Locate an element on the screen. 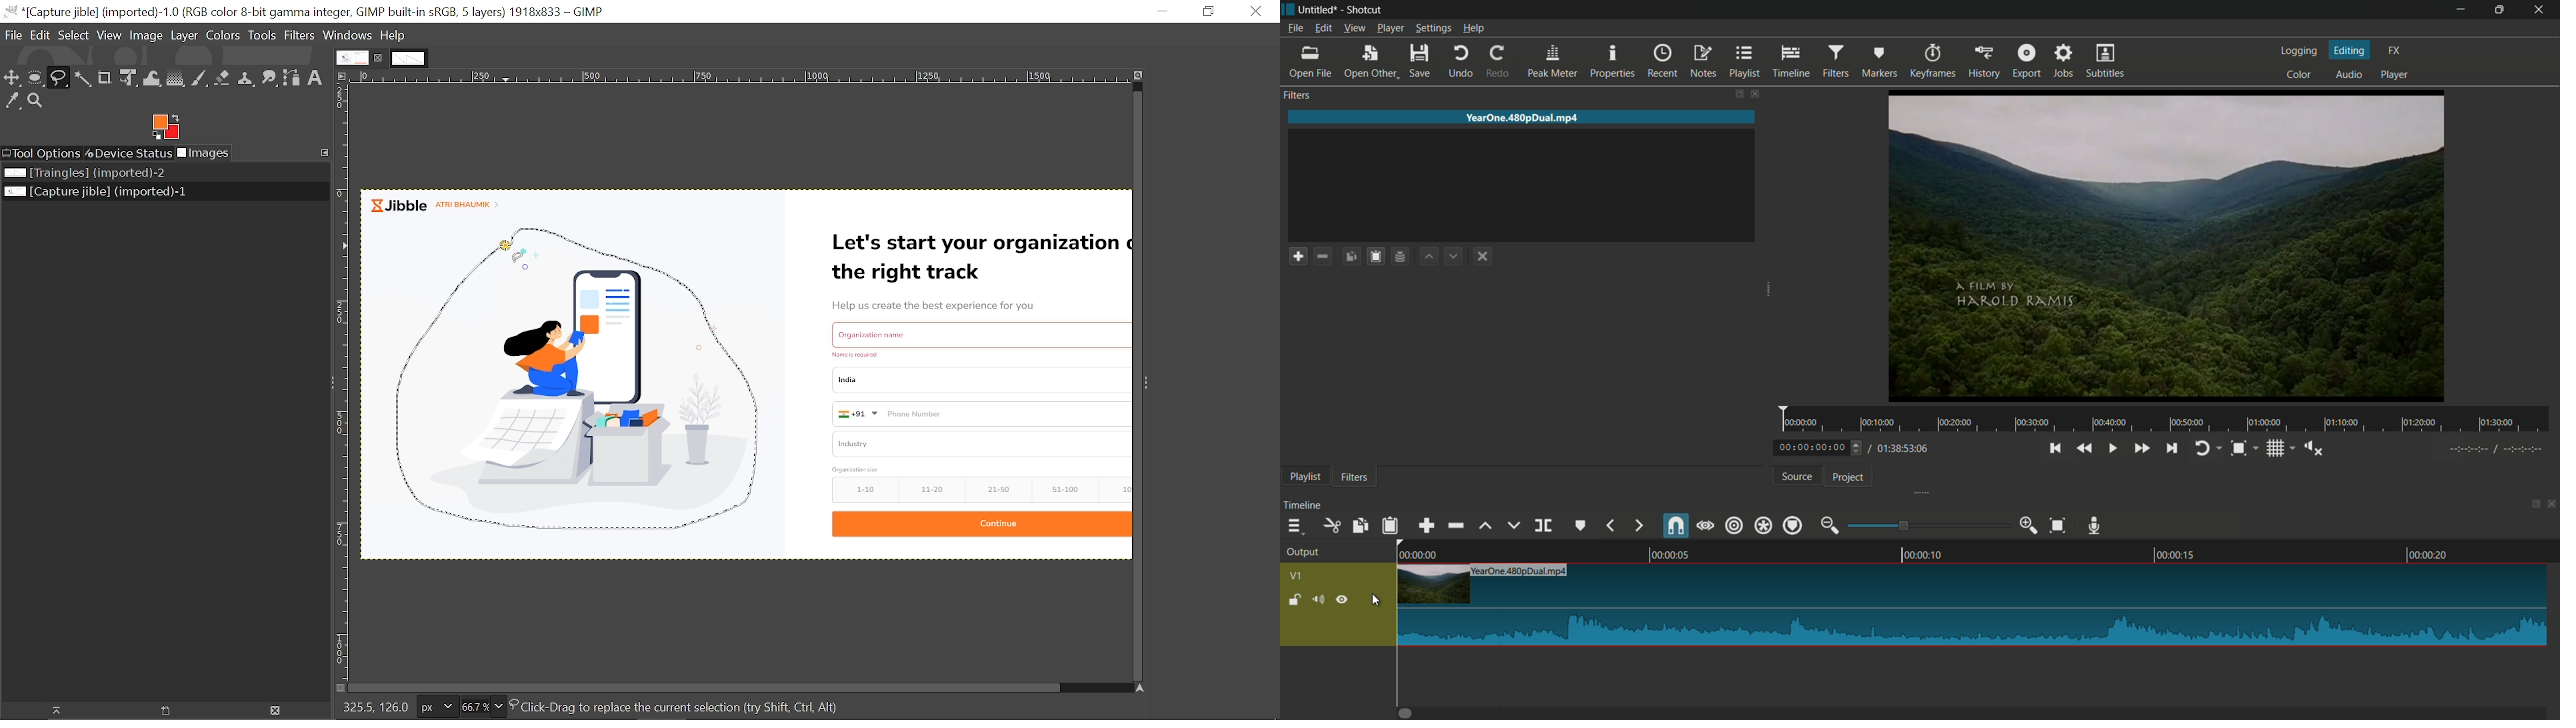  change layout is located at coordinates (1738, 93).